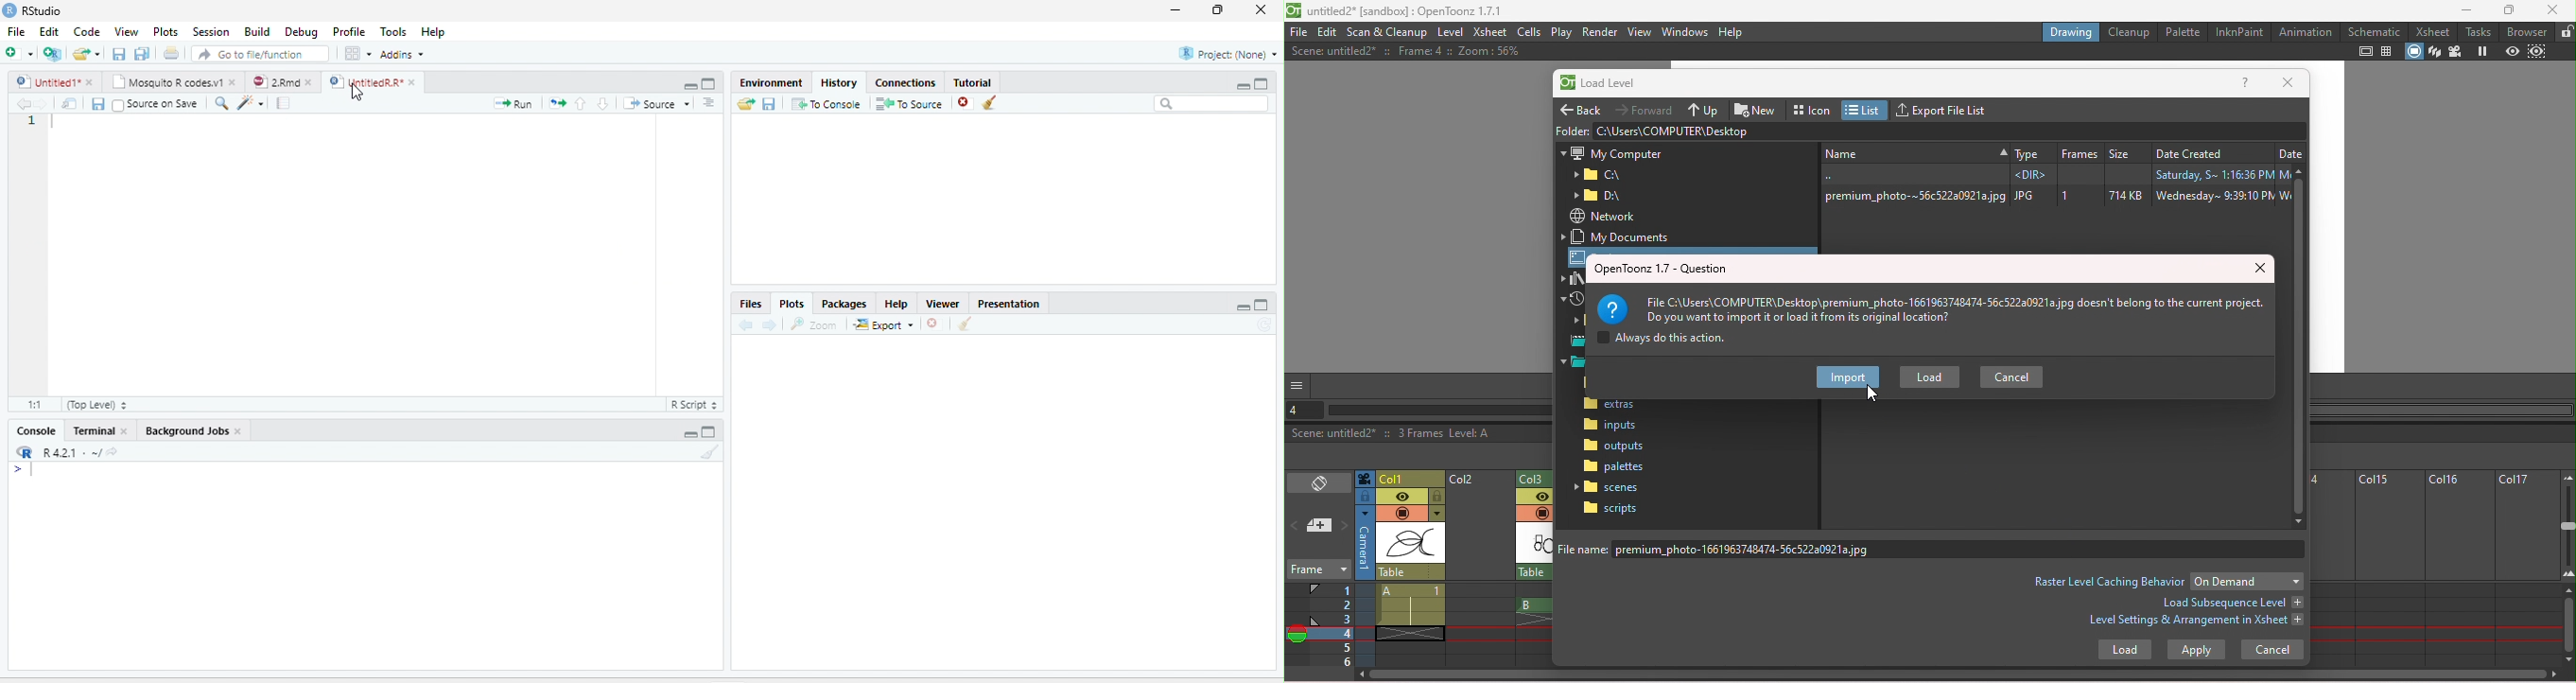  Describe the element at coordinates (974, 82) in the screenshot. I see `Tutorial` at that location.